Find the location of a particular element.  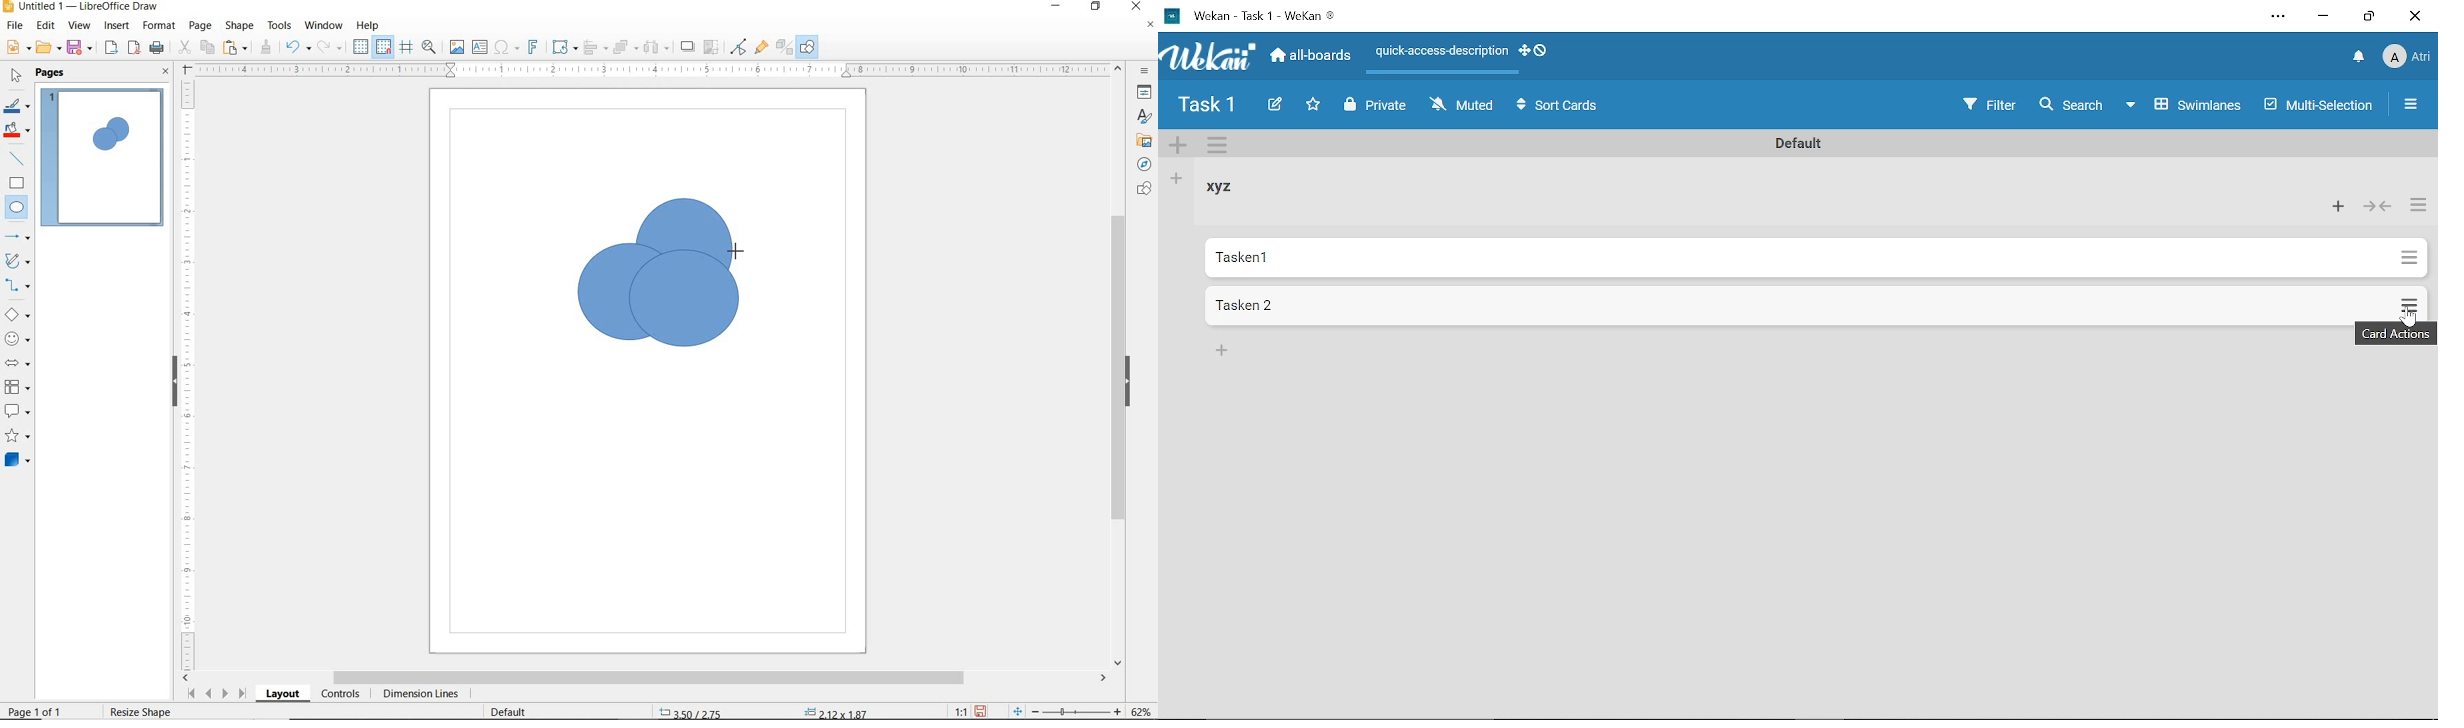

INSERT TEXT BOX is located at coordinates (481, 48).